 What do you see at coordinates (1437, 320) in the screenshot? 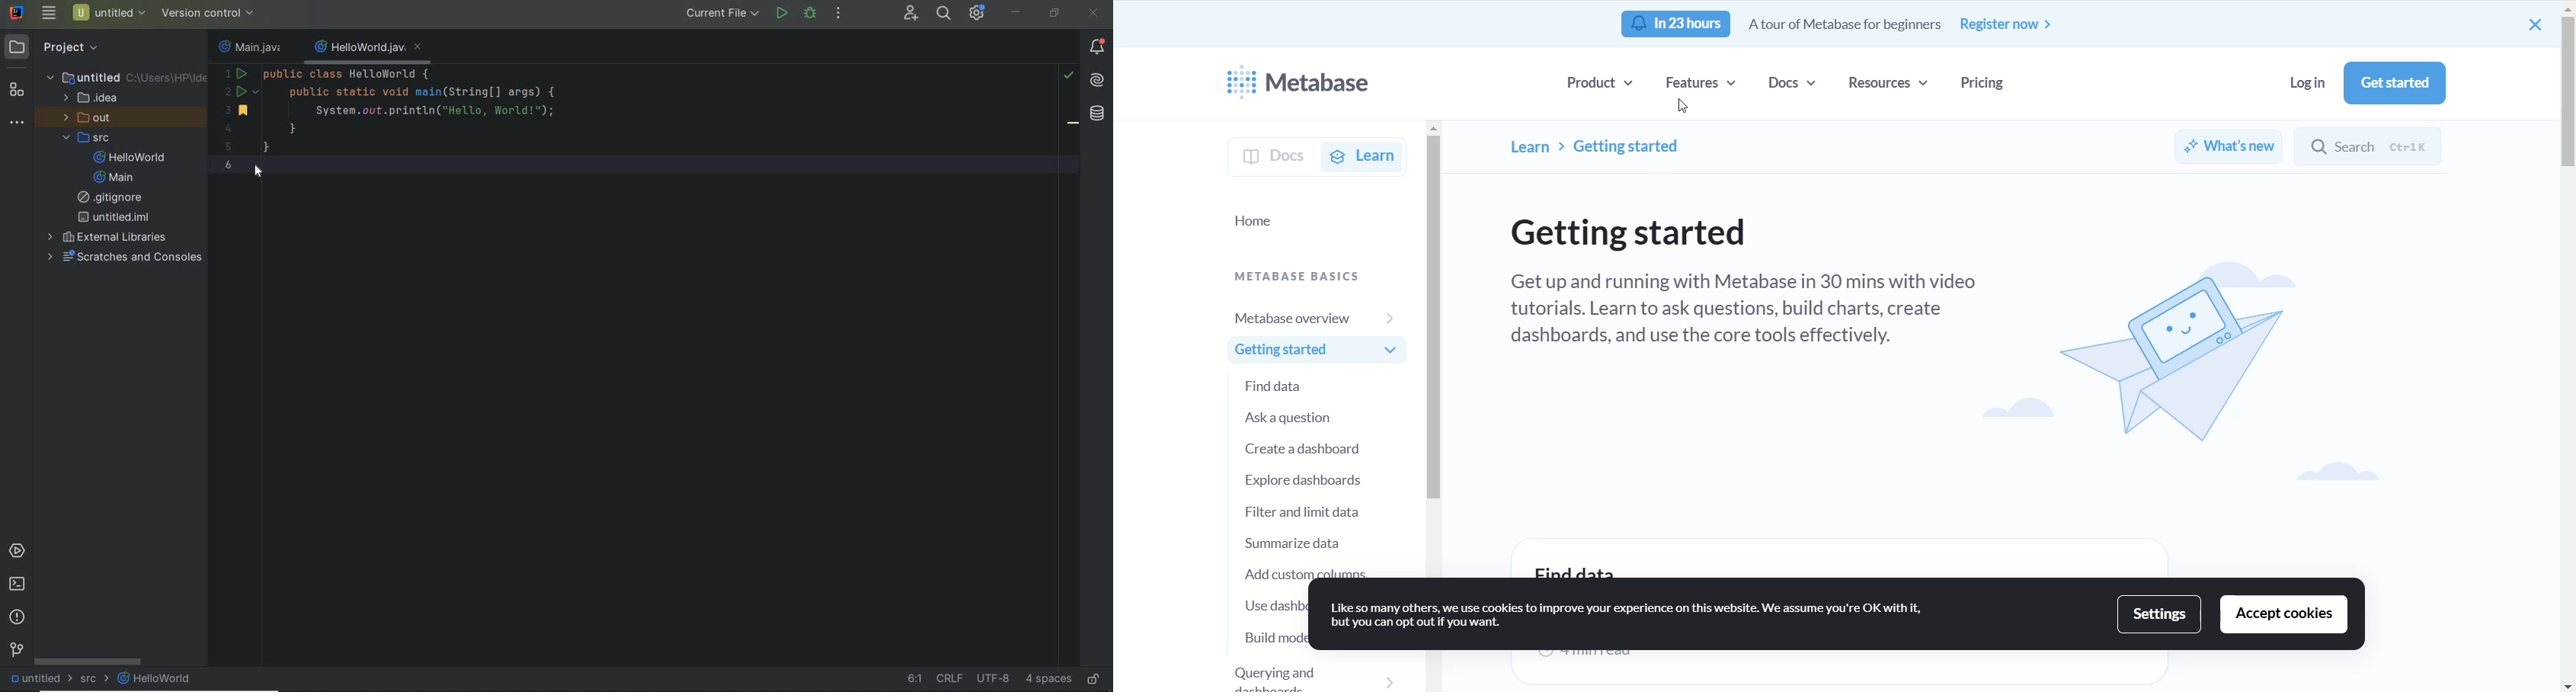
I see `SCROLLBAR` at bounding box center [1437, 320].